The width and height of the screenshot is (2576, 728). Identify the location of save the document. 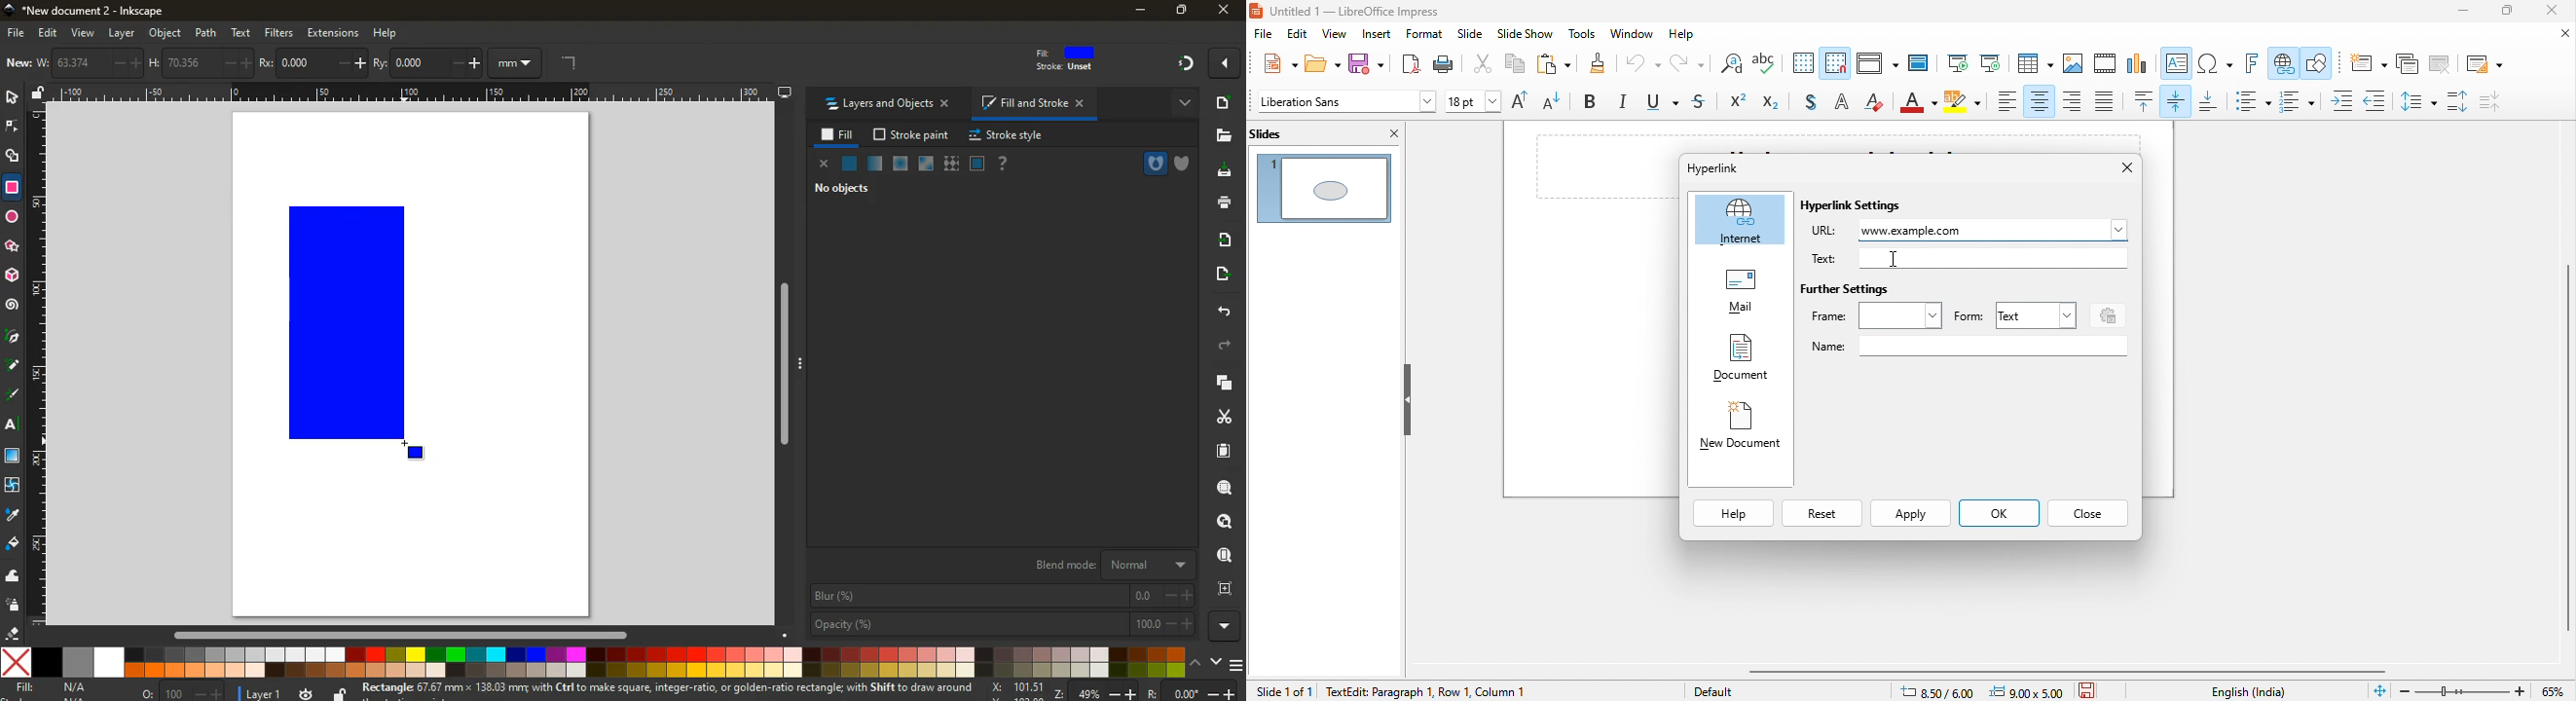
(2093, 689).